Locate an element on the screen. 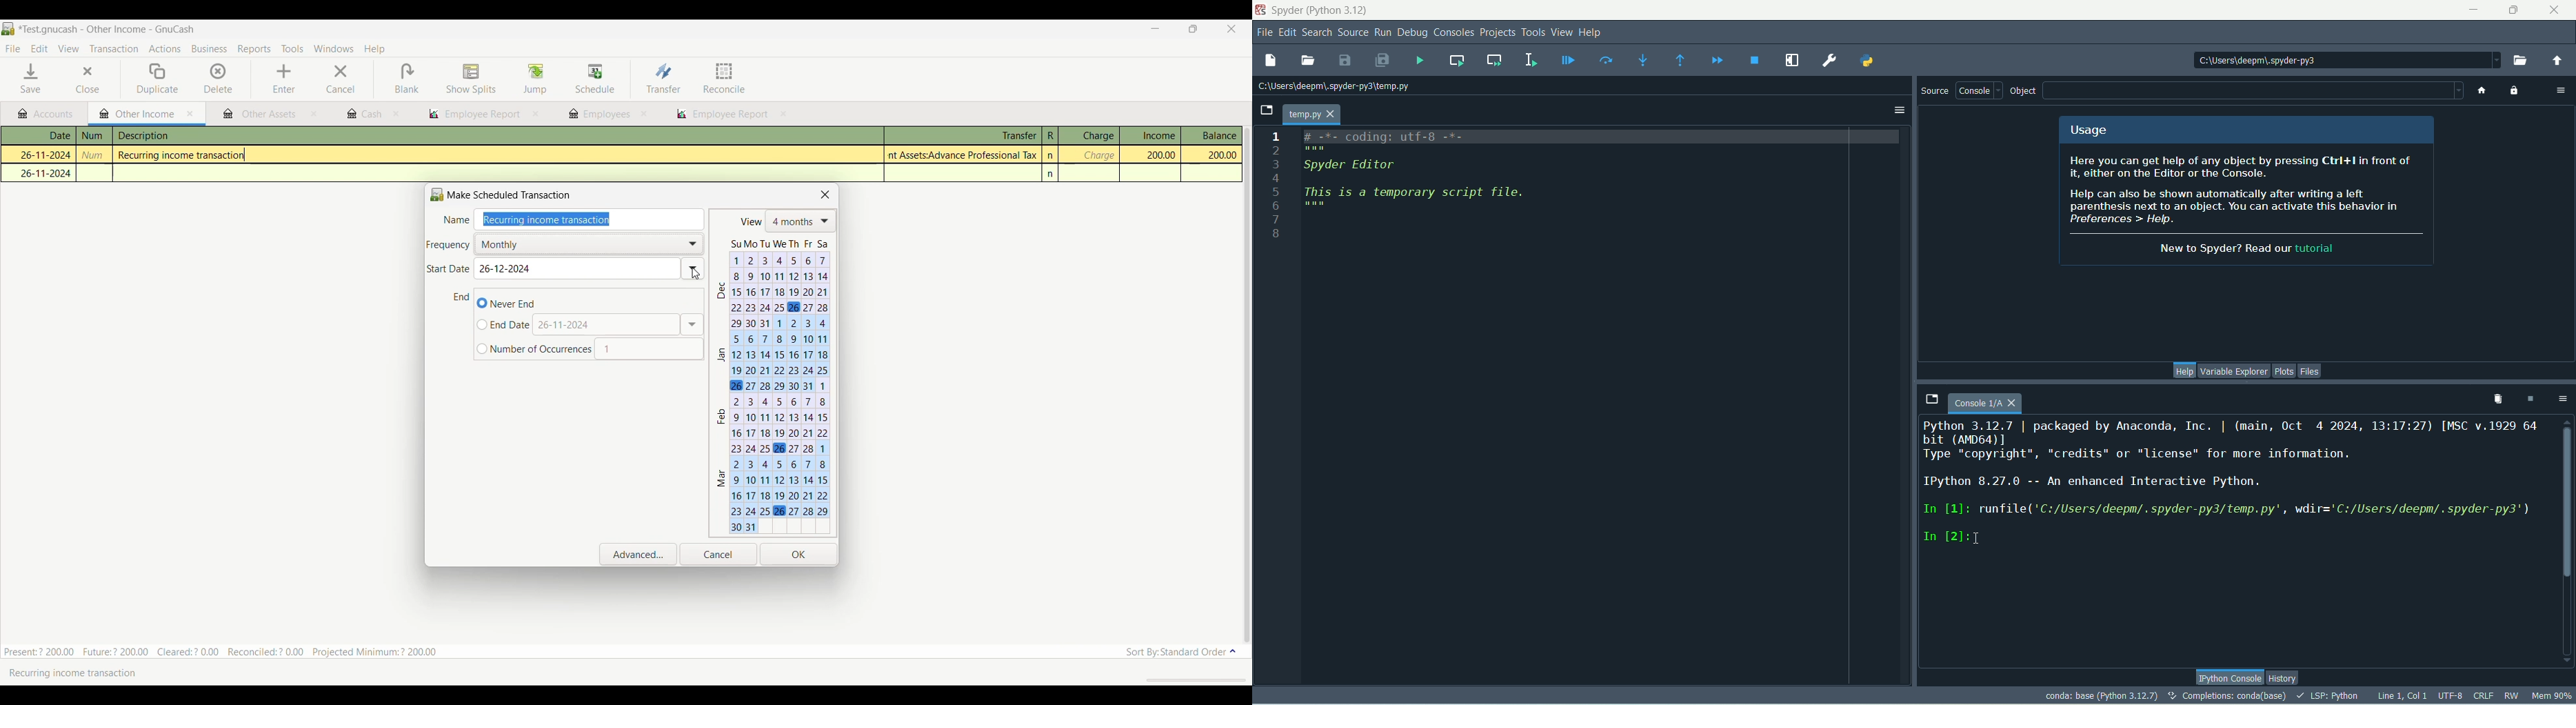 This screenshot has width=2576, height=728. source is located at coordinates (1353, 32).